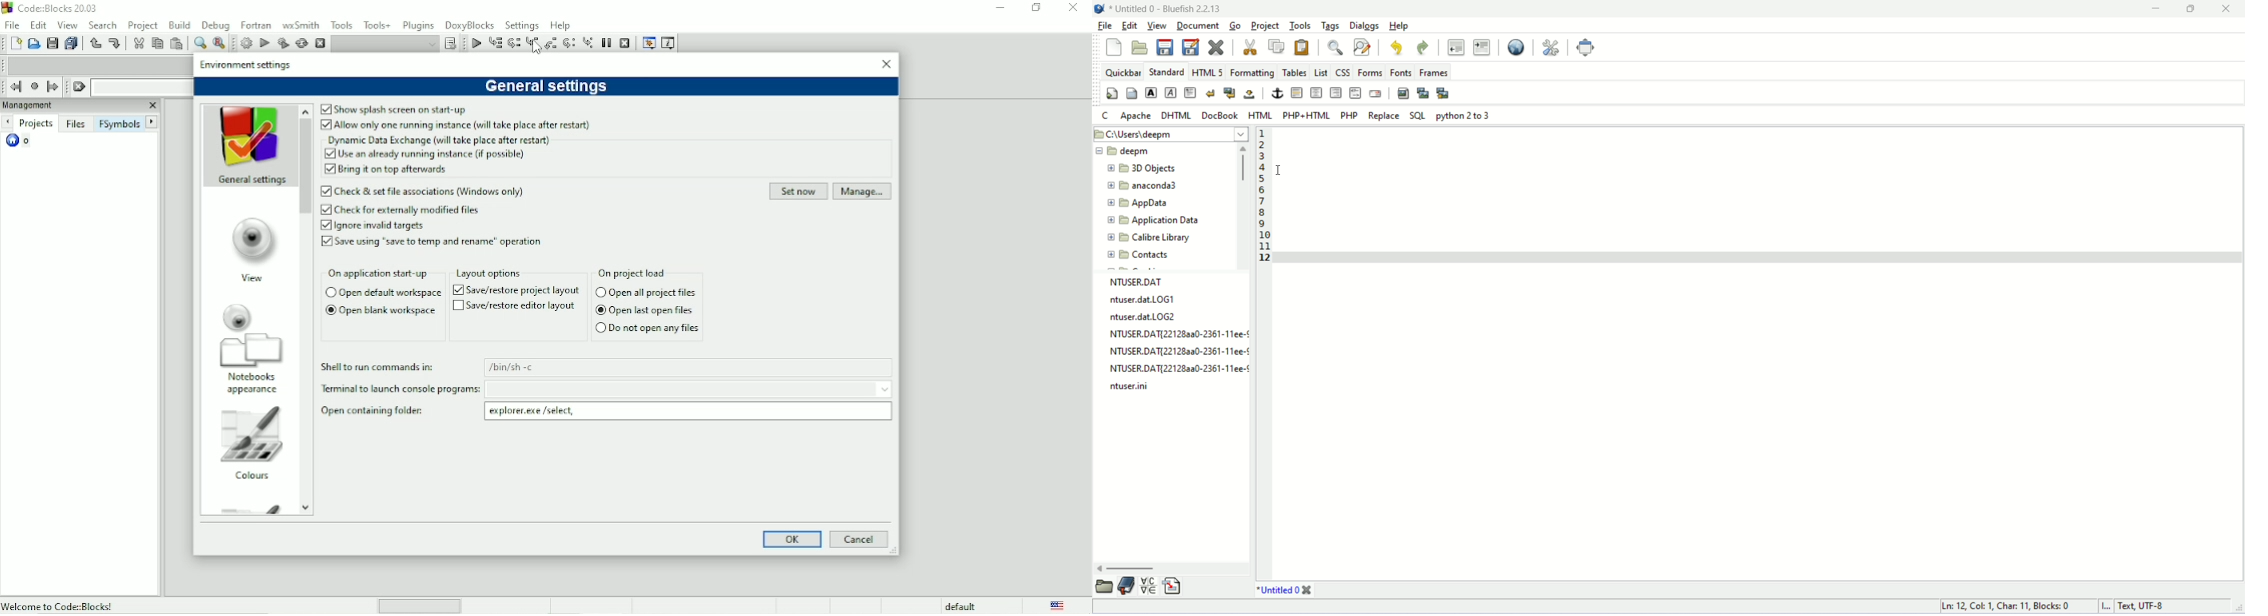  I want to click on logo, so click(7, 8).